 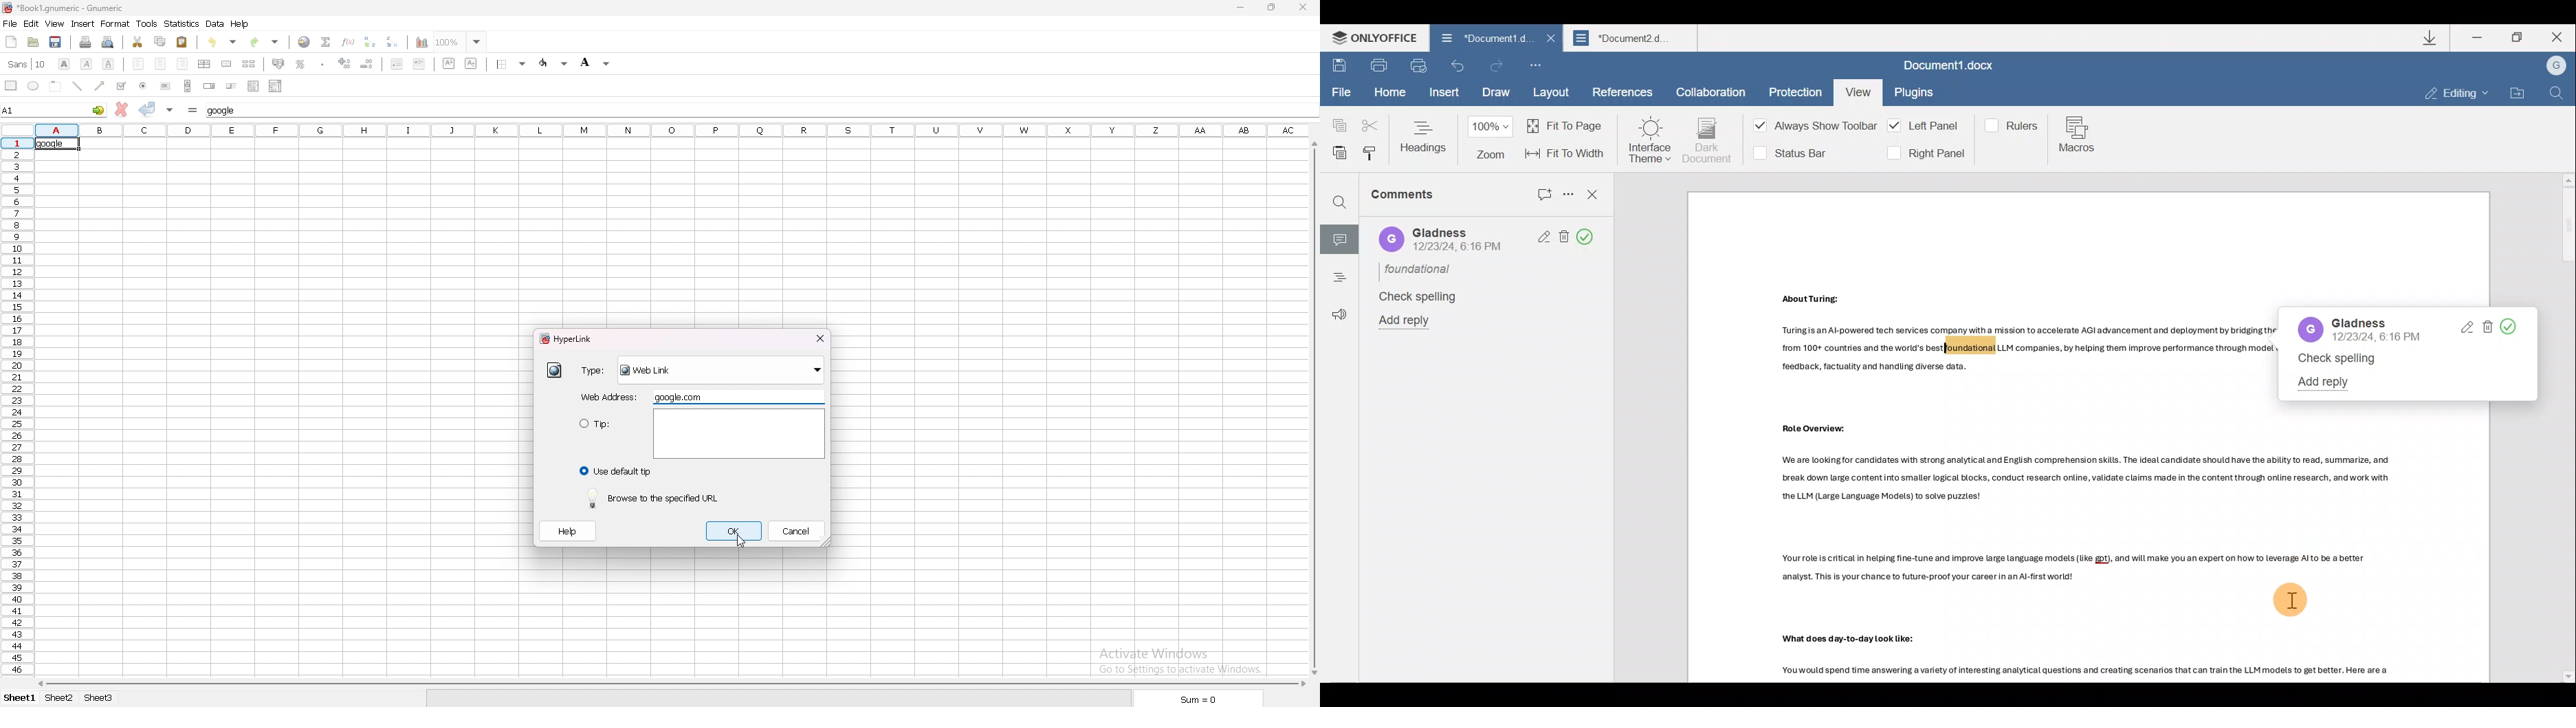 What do you see at coordinates (1478, 40) in the screenshot?
I see `Document1.d..` at bounding box center [1478, 40].